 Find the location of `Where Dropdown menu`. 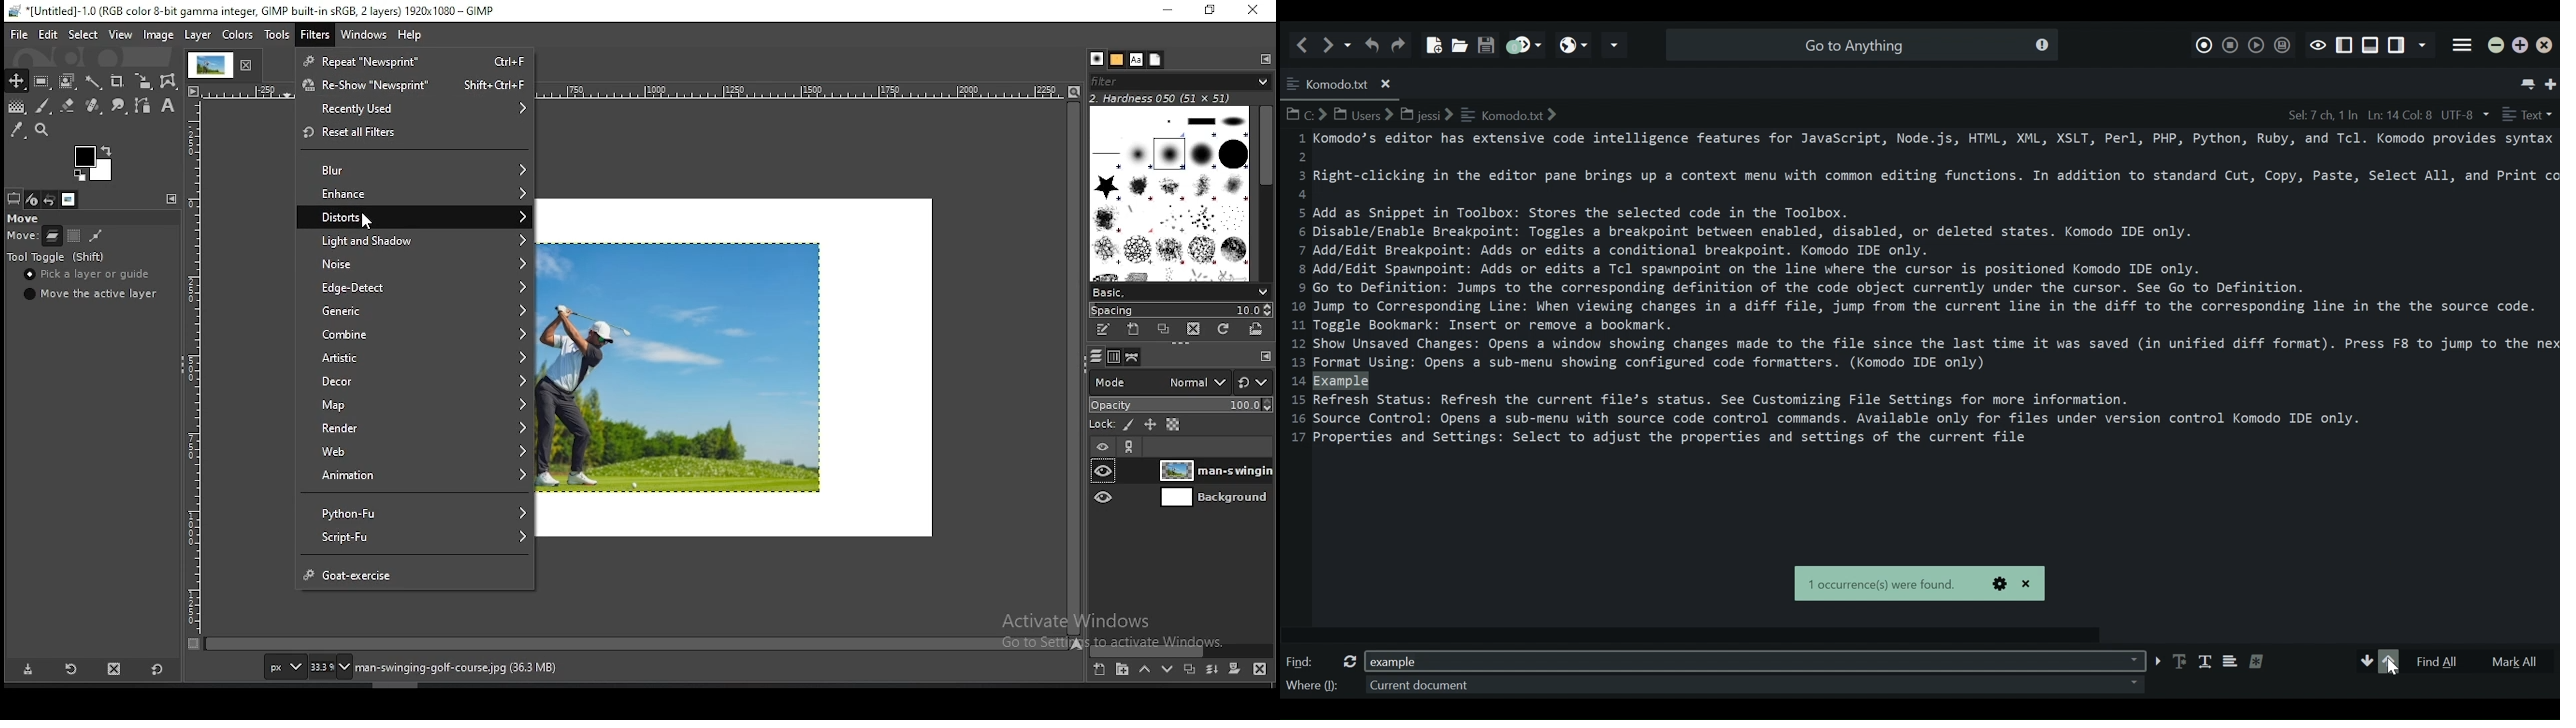

Where Dropdown menu is located at coordinates (1751, 685).